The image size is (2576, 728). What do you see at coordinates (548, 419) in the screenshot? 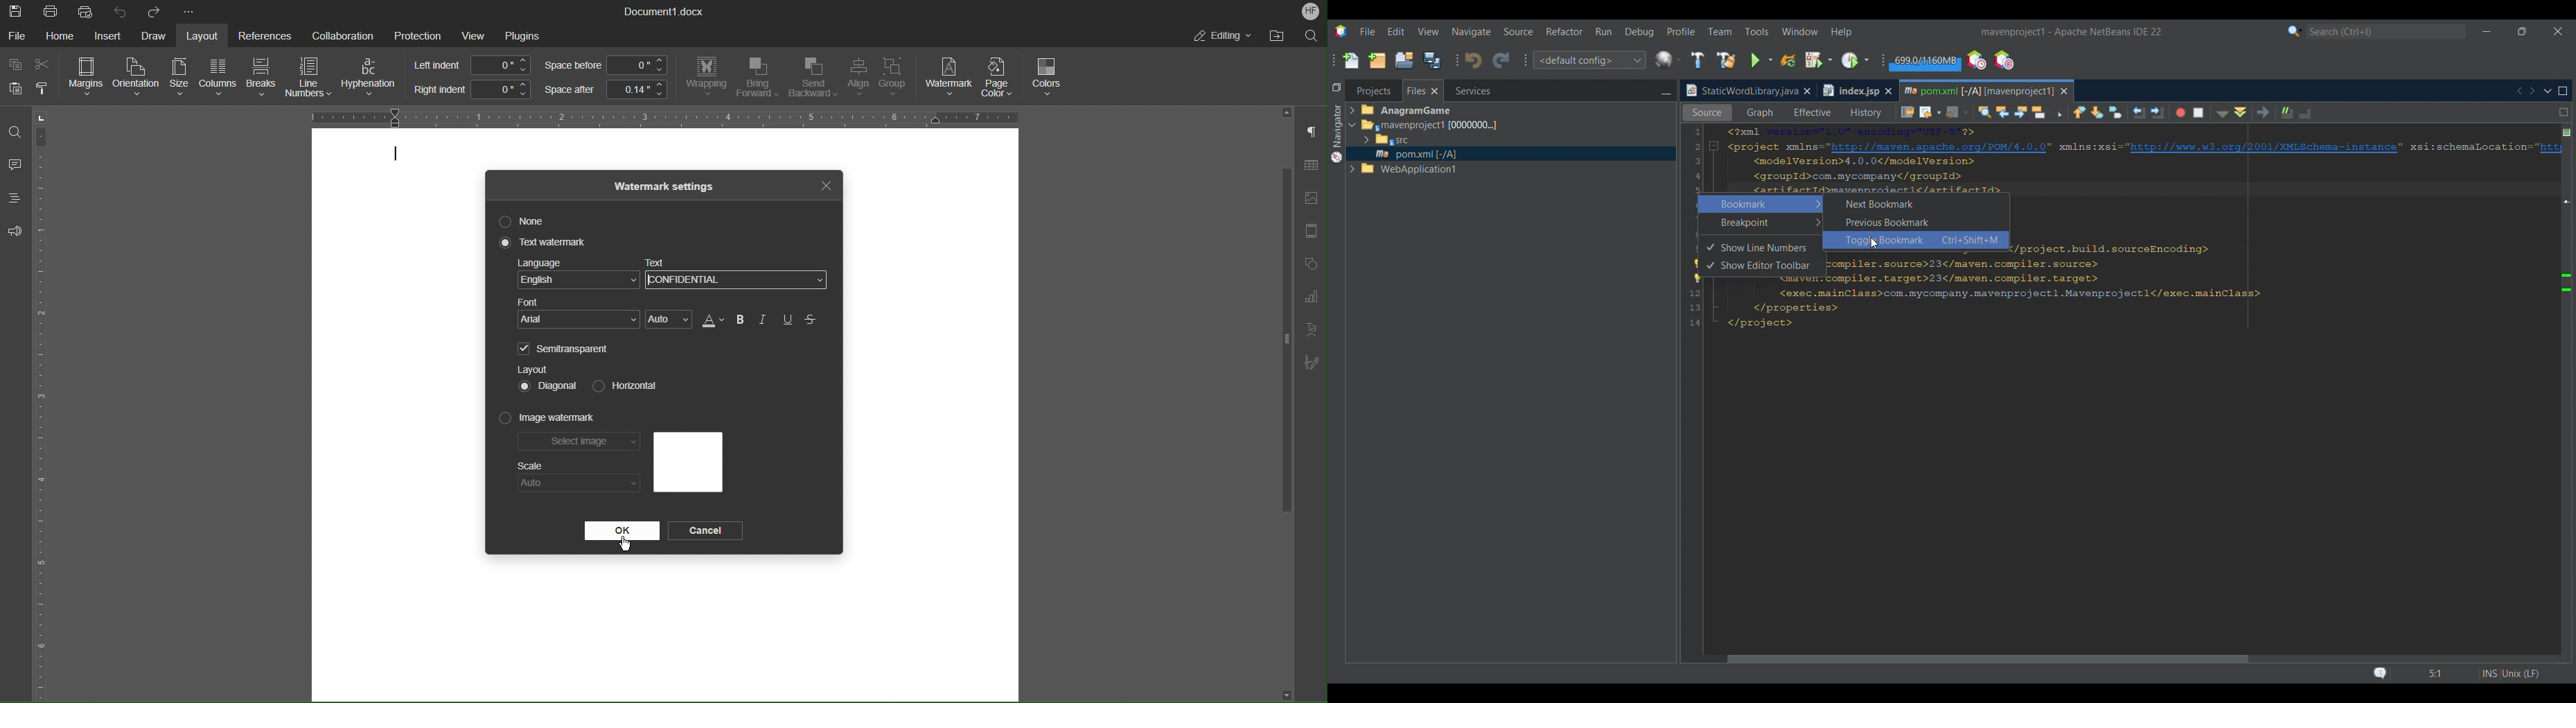
I see `Image Watermark` at bounding box center [548, 419].